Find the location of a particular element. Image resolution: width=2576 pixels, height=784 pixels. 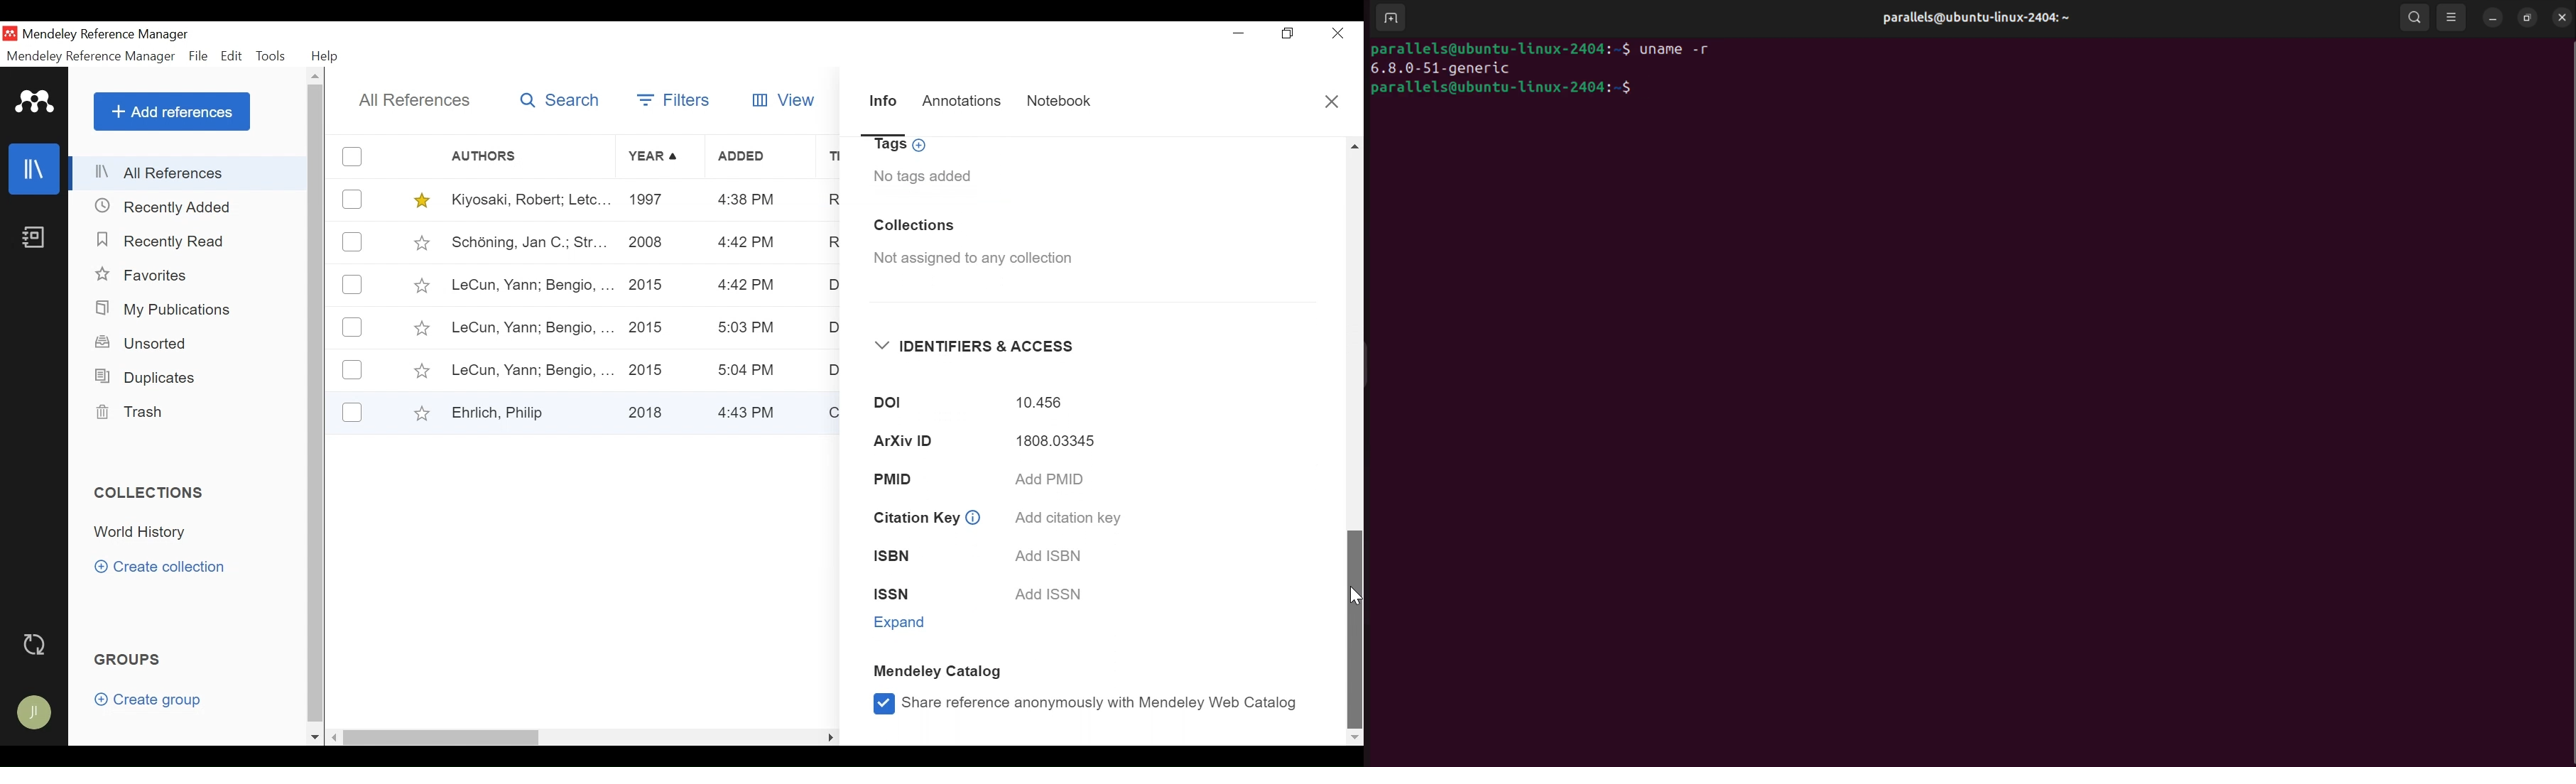

Added is located at coordinates (761, 158).